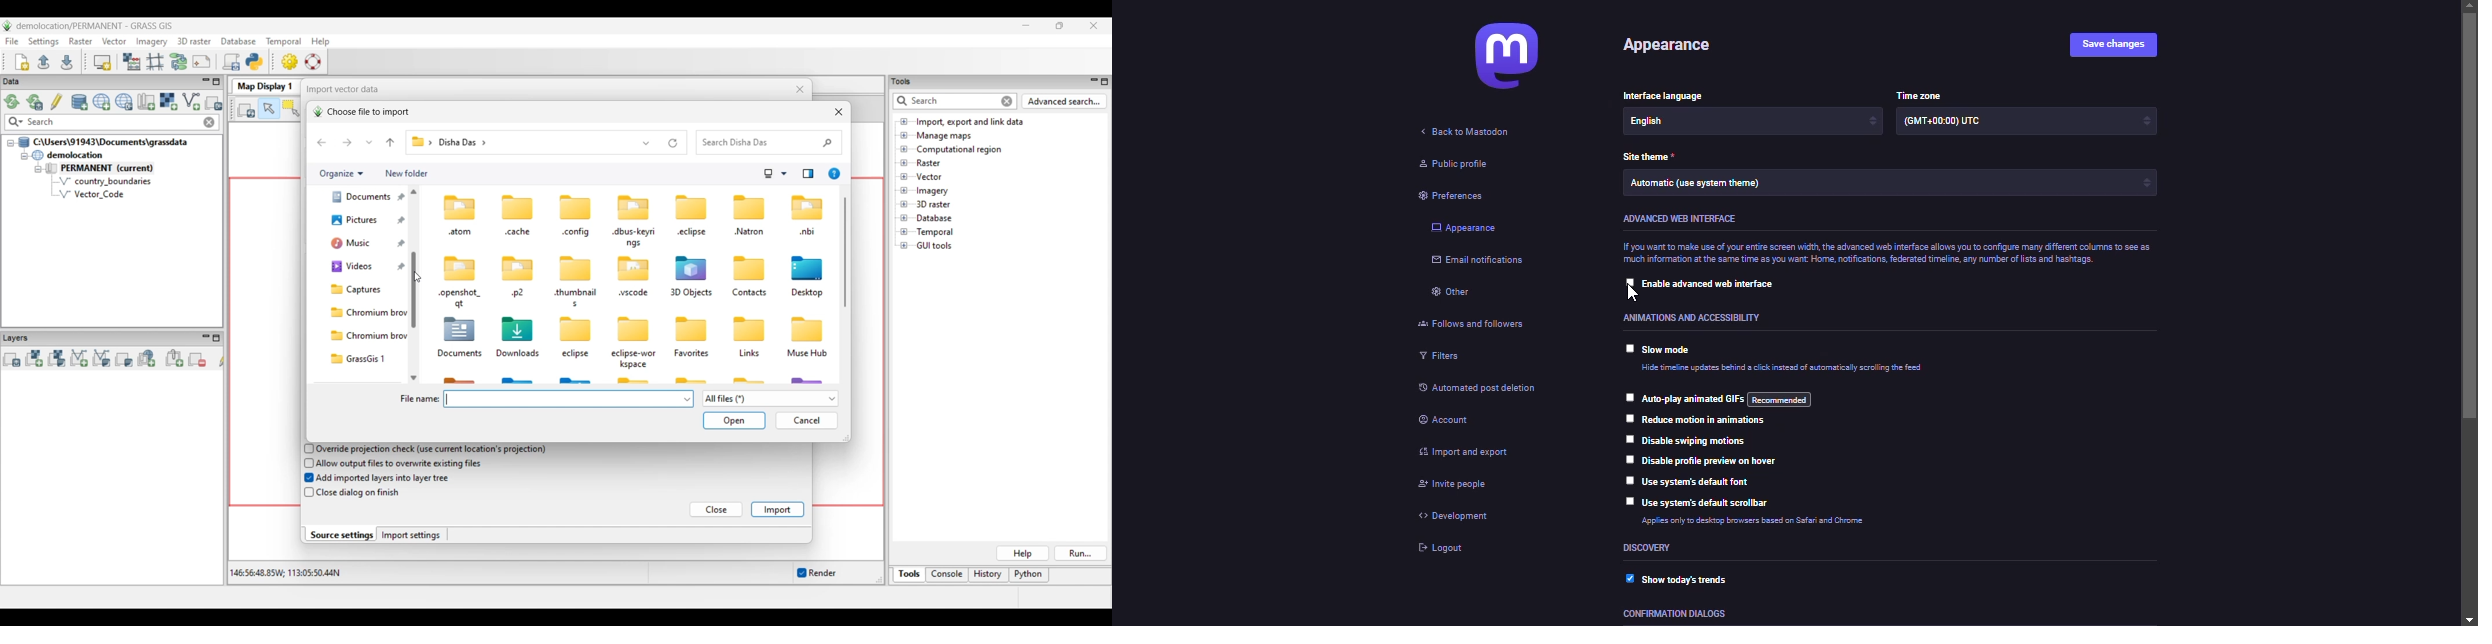 The height and width of the screenshot is (644, 2492). I want to click on public profile, so click(1457, 165).